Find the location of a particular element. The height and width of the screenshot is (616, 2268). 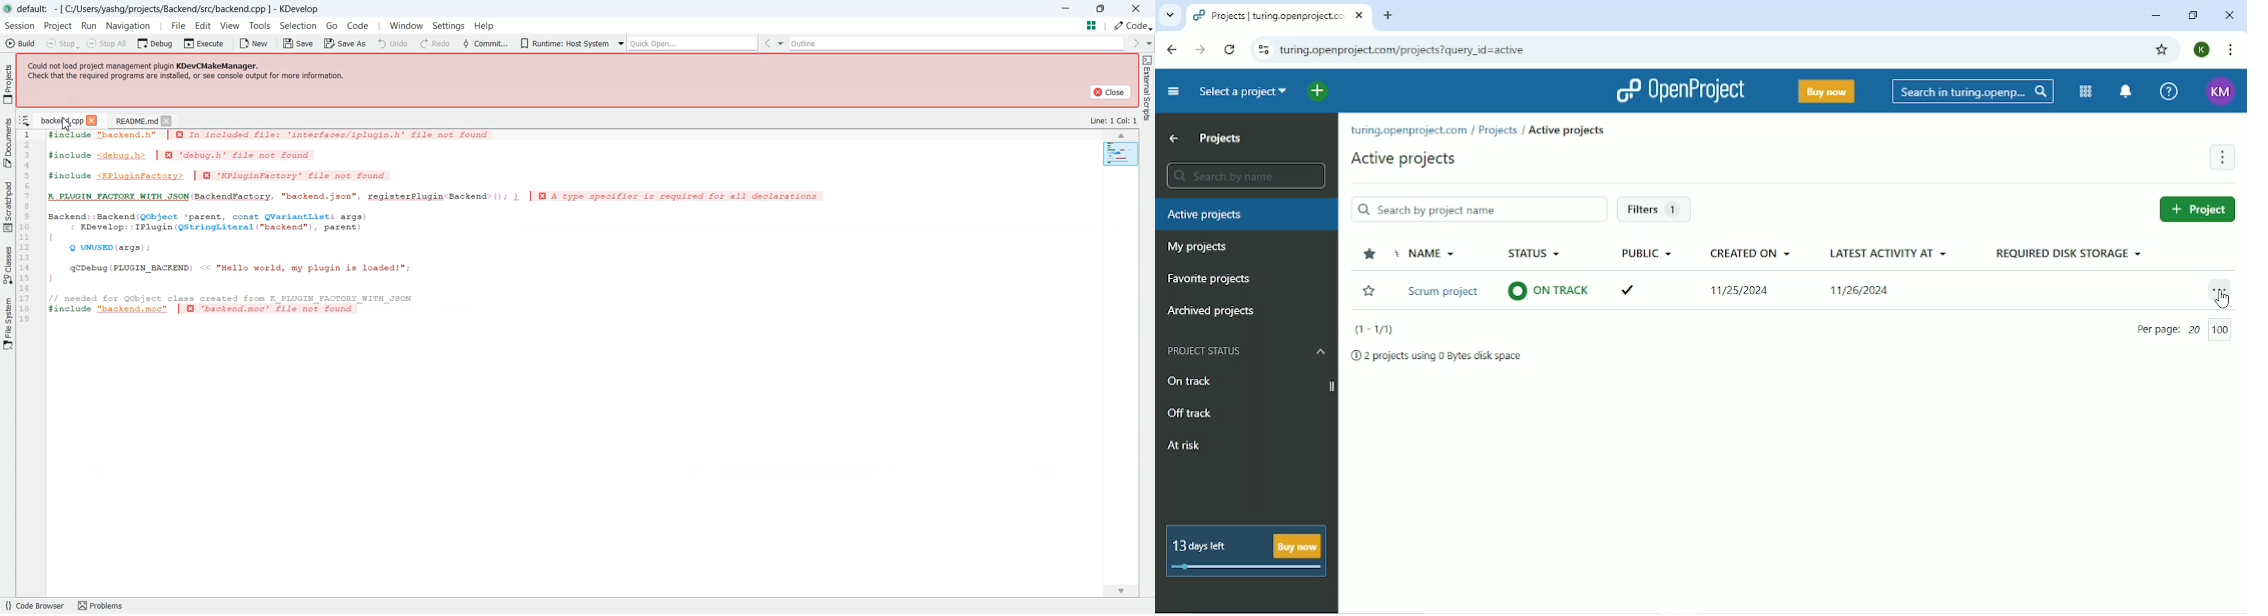

Active projects is located at coordinates (1404, 159).